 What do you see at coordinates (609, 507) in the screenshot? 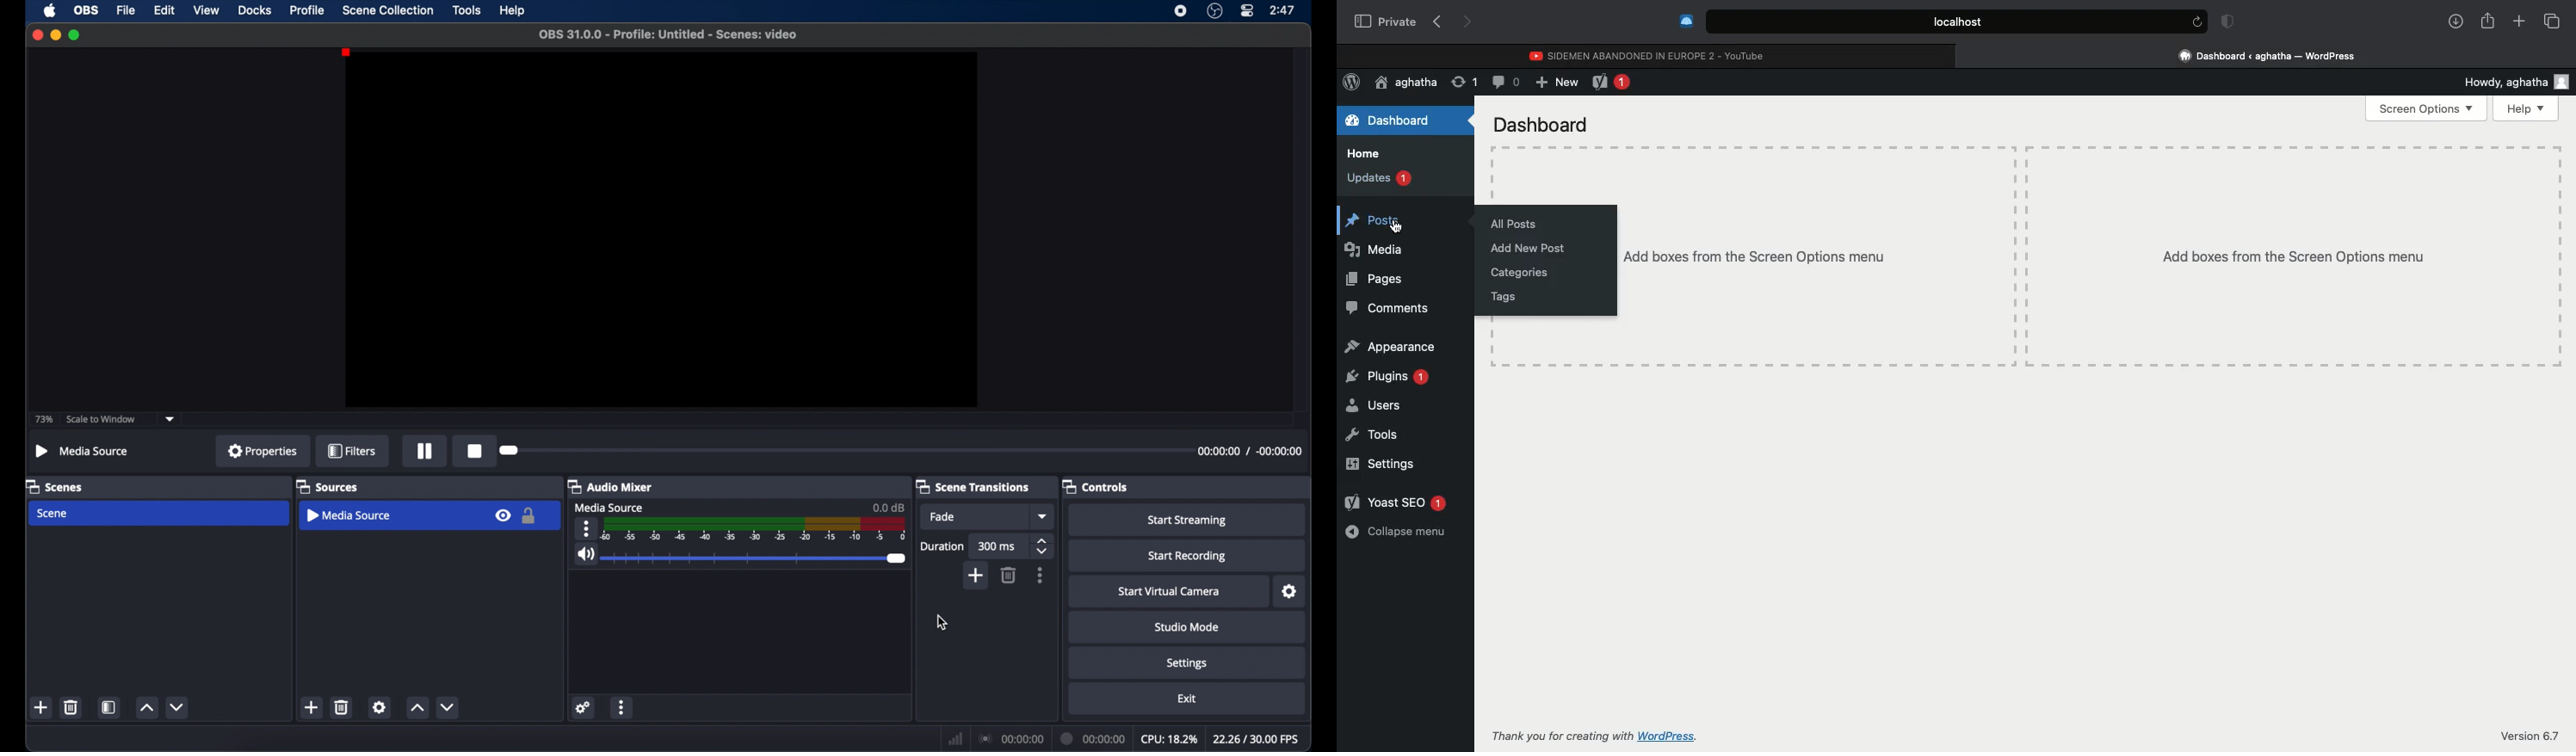
I see `media source` at bounding box center [609, 507].